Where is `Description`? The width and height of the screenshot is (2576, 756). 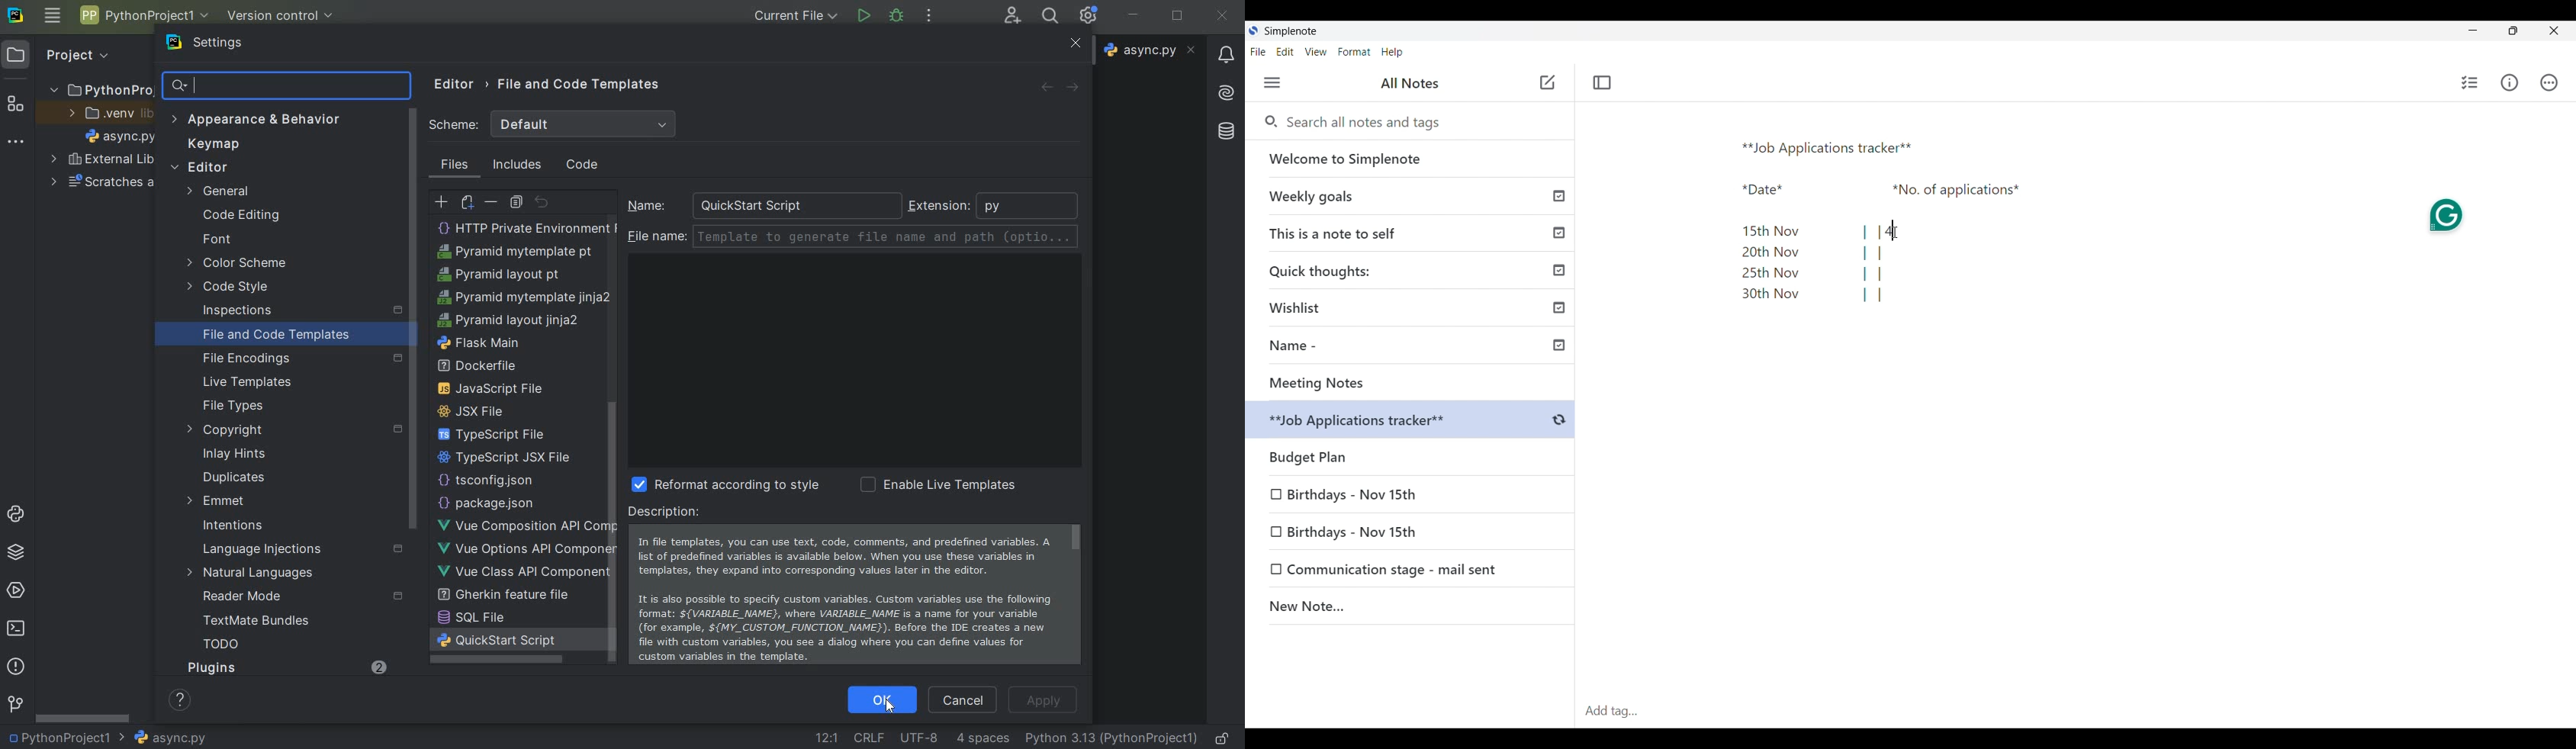 Description is located at coordinates (851, 587).